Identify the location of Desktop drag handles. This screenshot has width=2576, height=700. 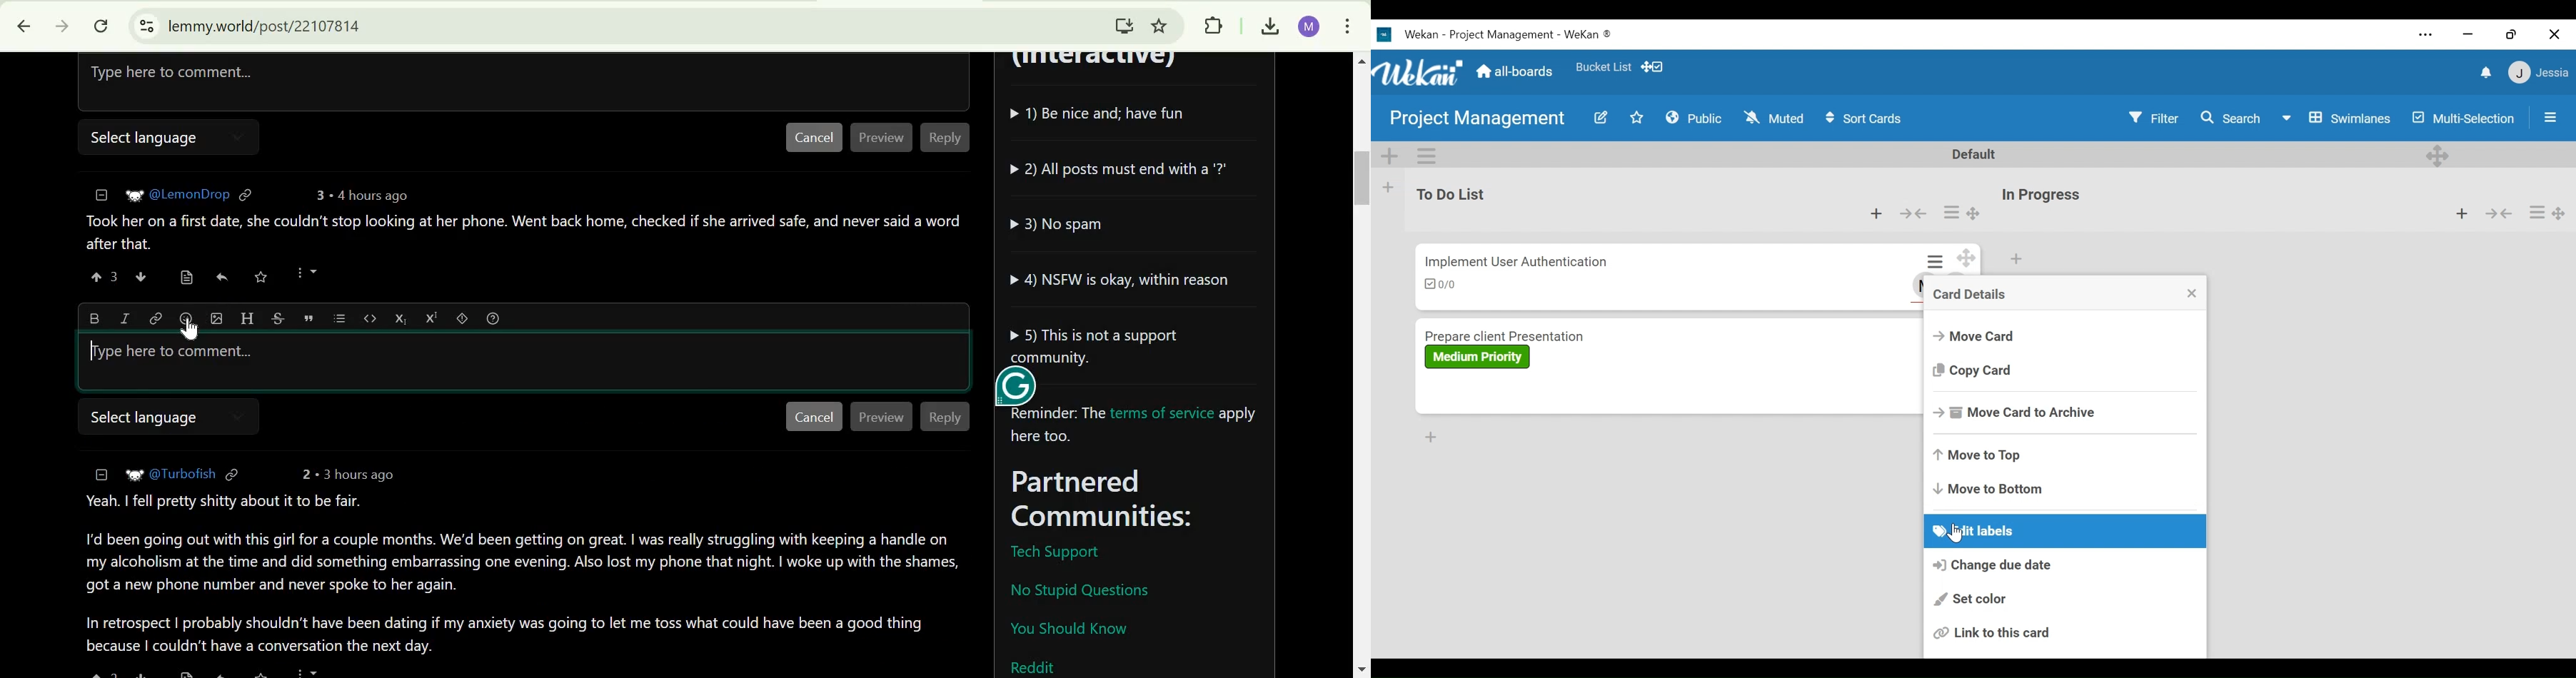
(2563, 213).